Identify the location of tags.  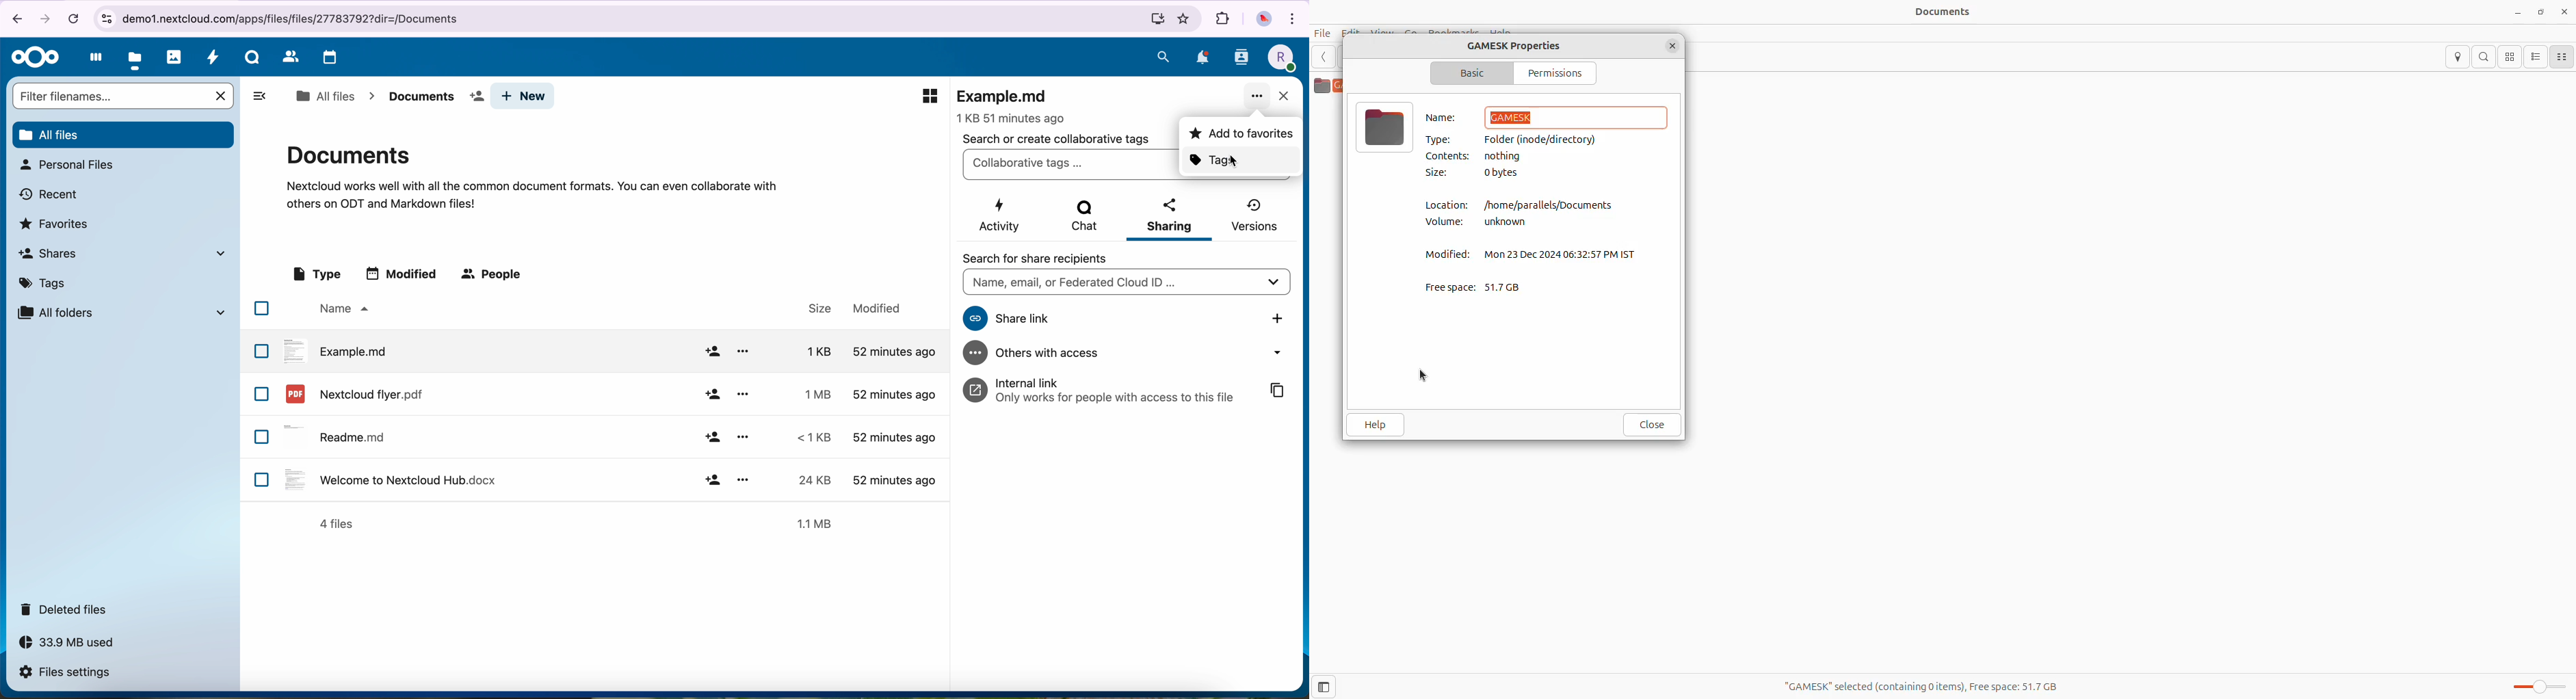
(46, 281).